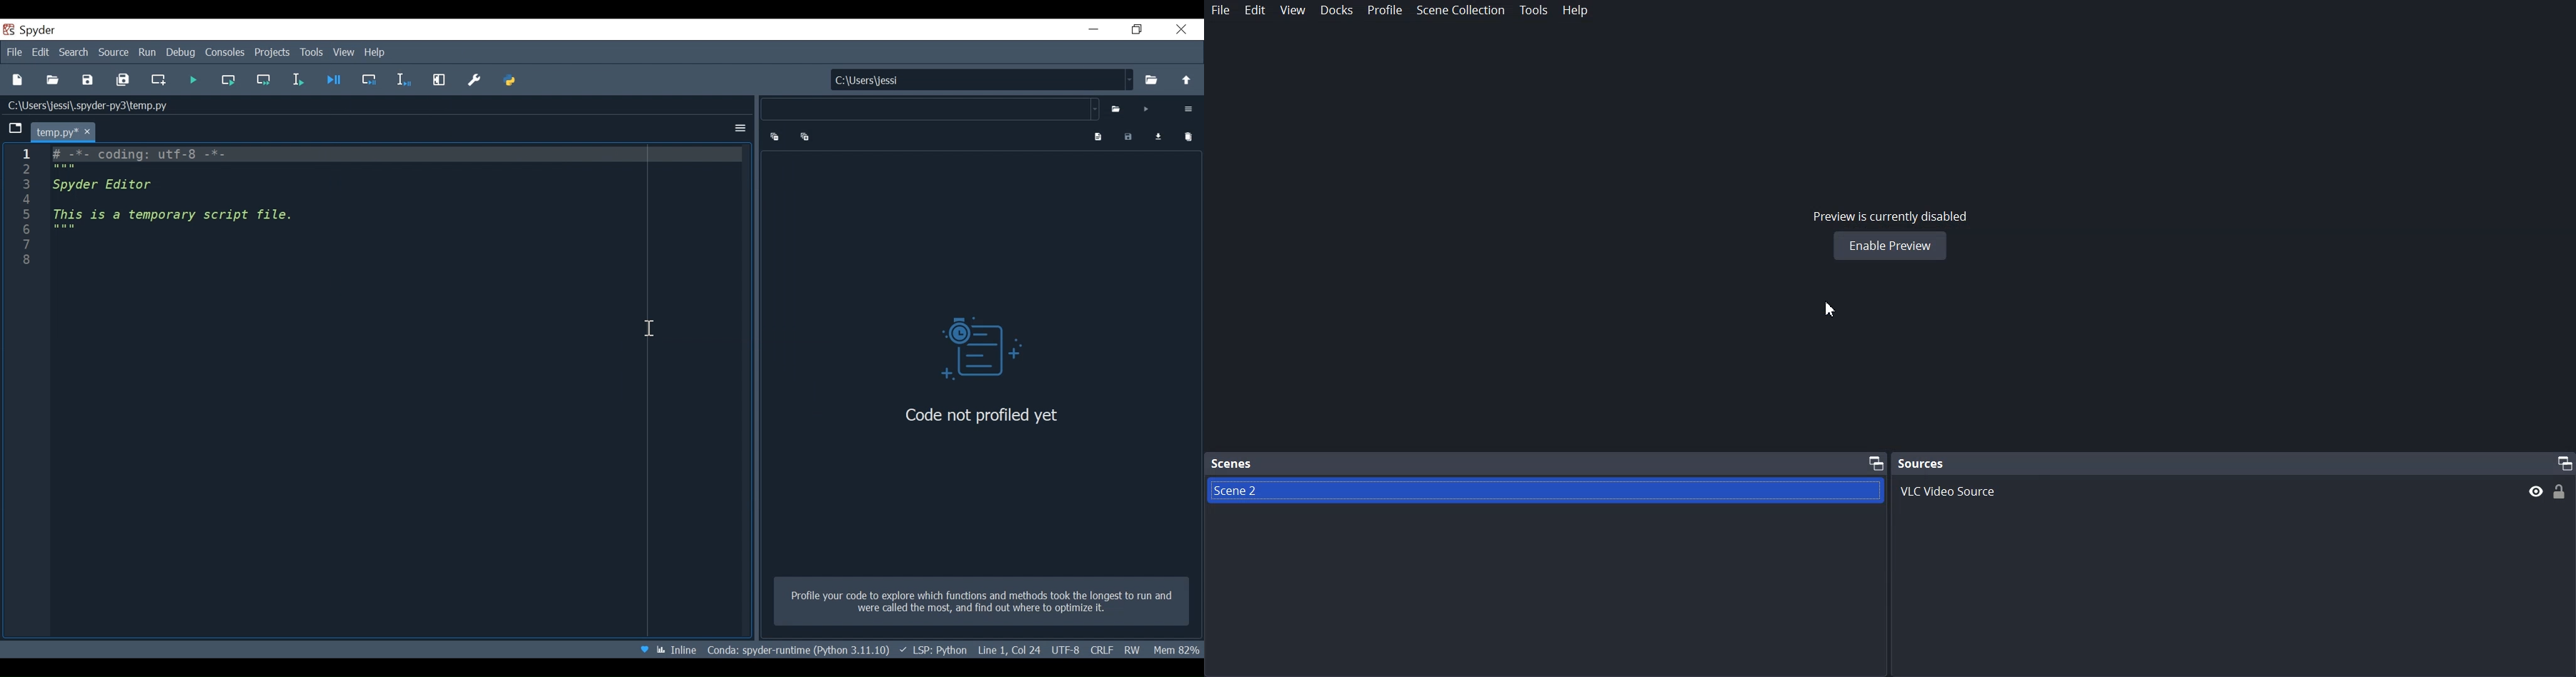 The width and height of the screenshot is (2576, 700). Describe the element at coordinates (1921, 462) in the screenshot. I see `Sources` at that location.